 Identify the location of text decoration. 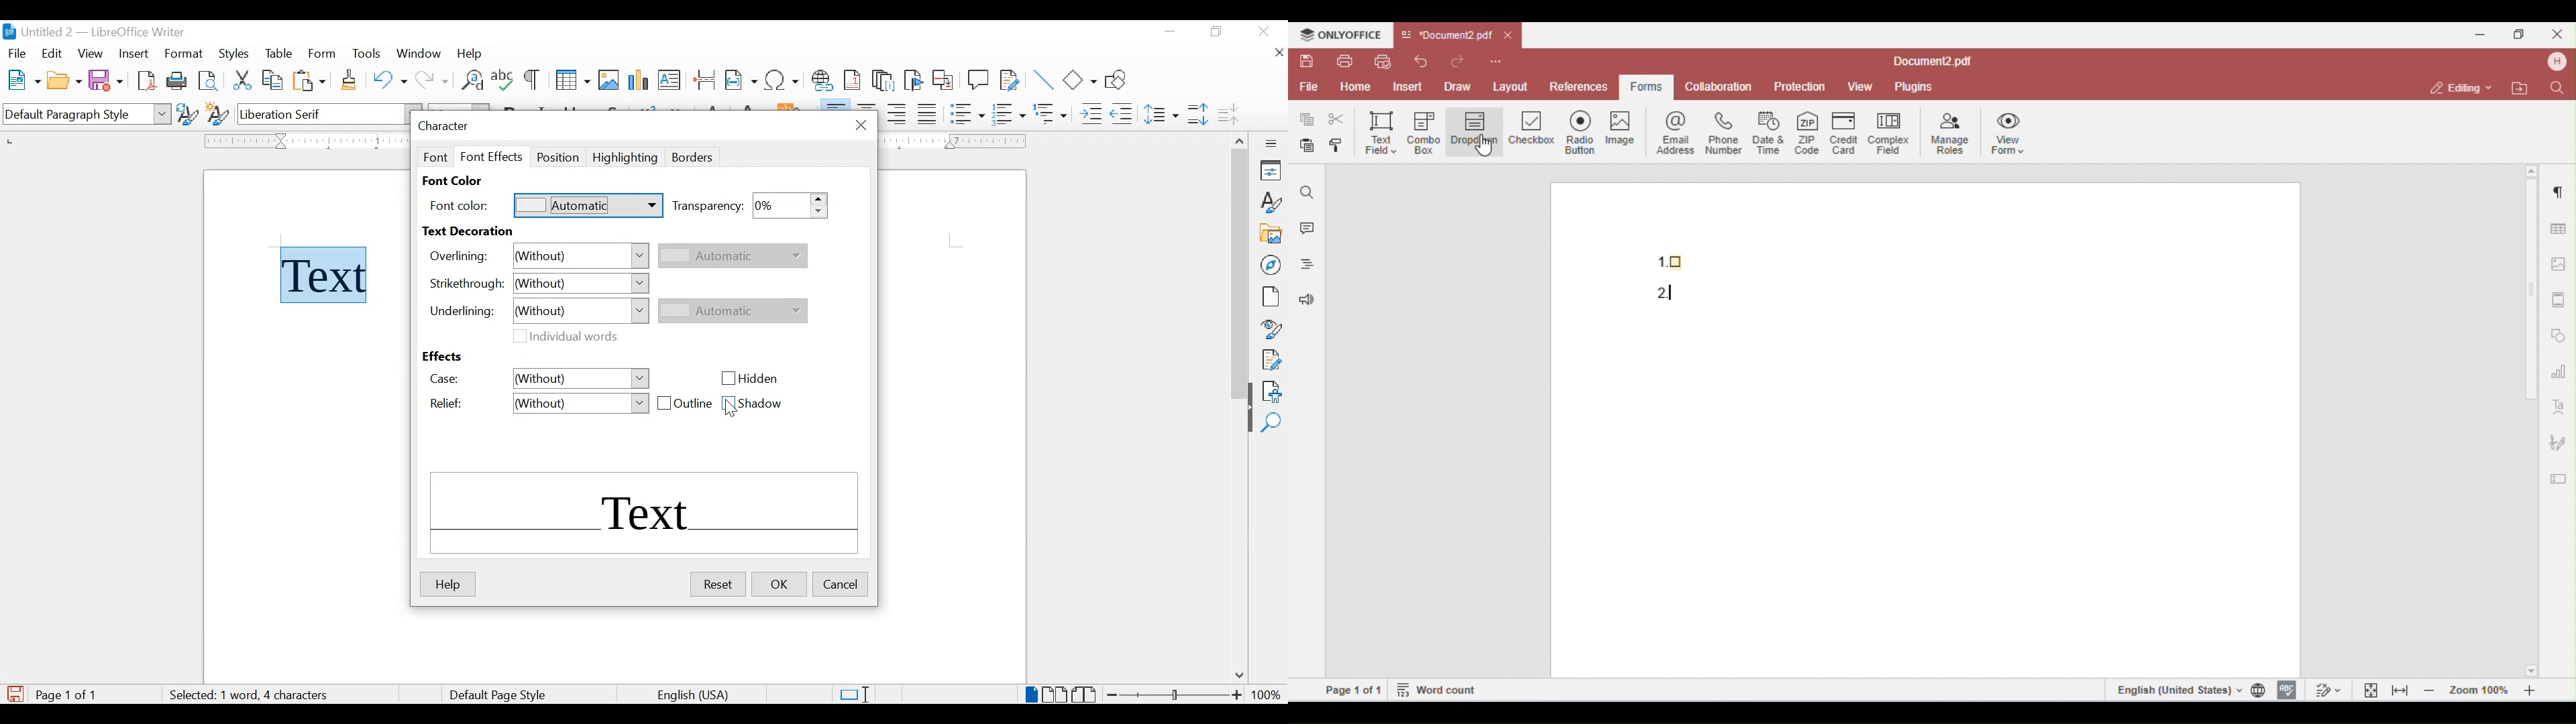
(468, 231).